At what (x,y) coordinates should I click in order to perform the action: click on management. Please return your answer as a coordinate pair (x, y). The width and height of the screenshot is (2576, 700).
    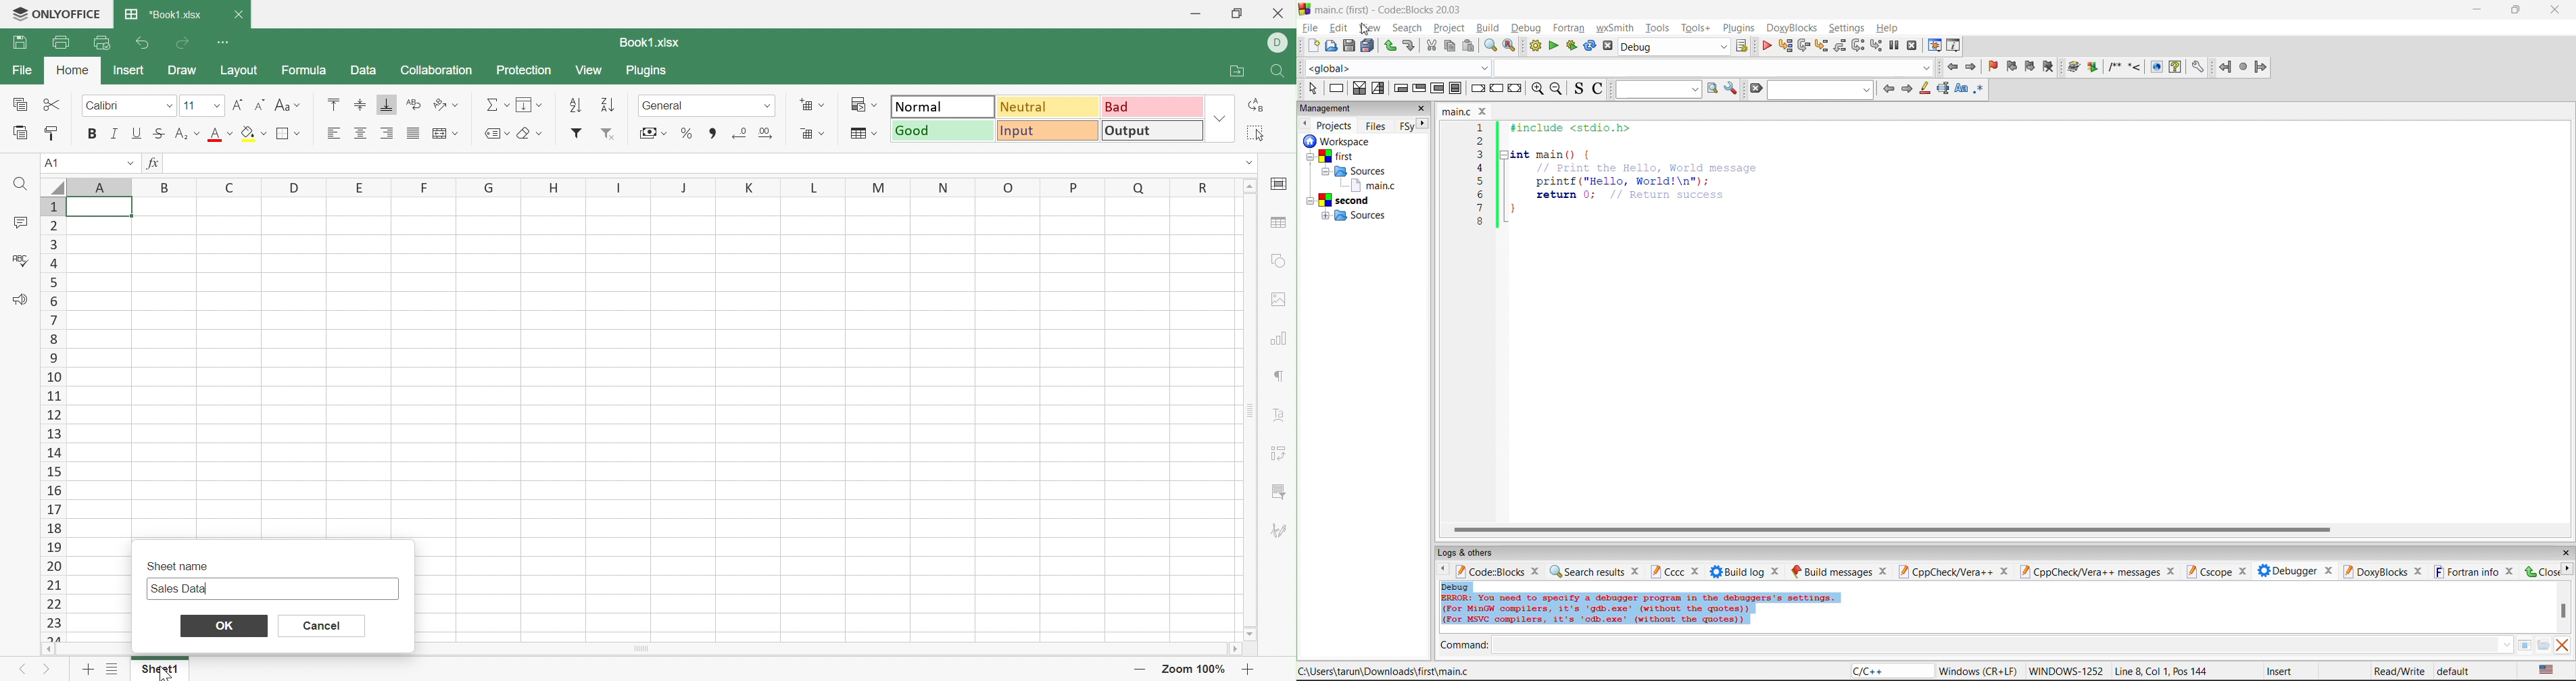
    Looking at the image, I should click on (1330, 108).